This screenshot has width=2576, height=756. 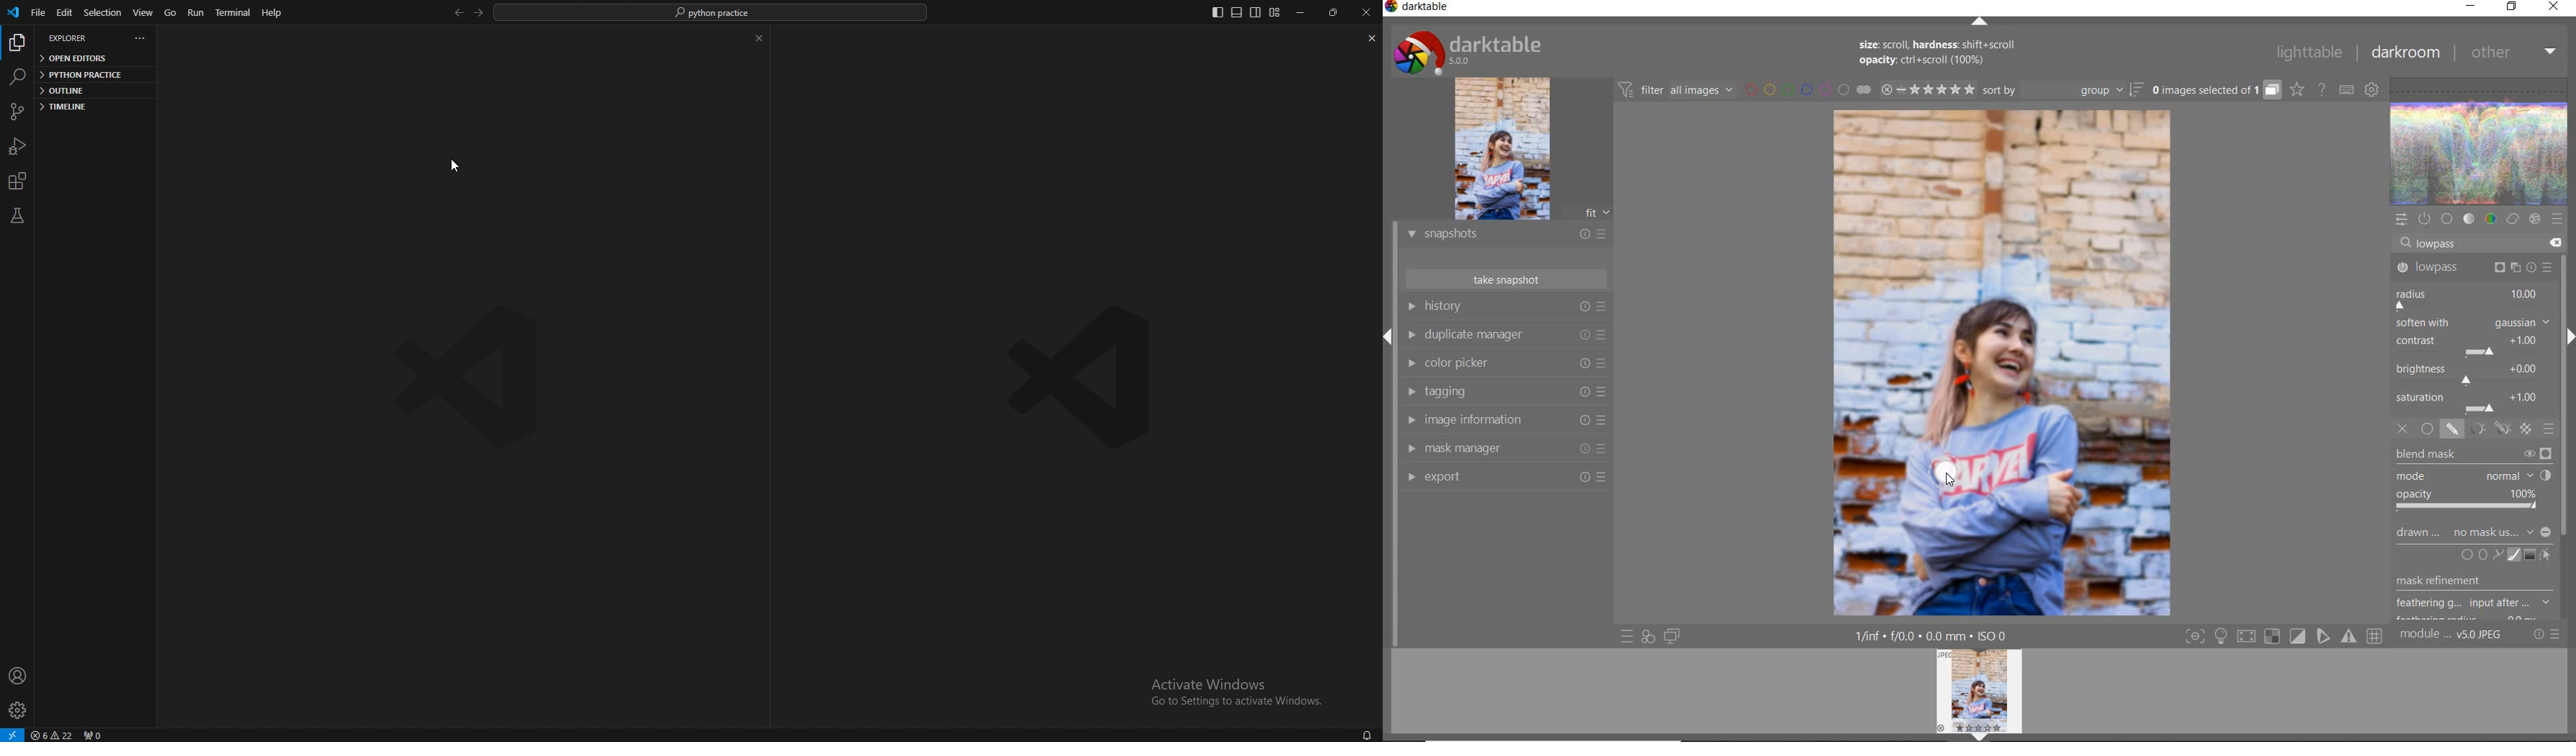 I want to click on image preview, so click(x=1983, y=694).